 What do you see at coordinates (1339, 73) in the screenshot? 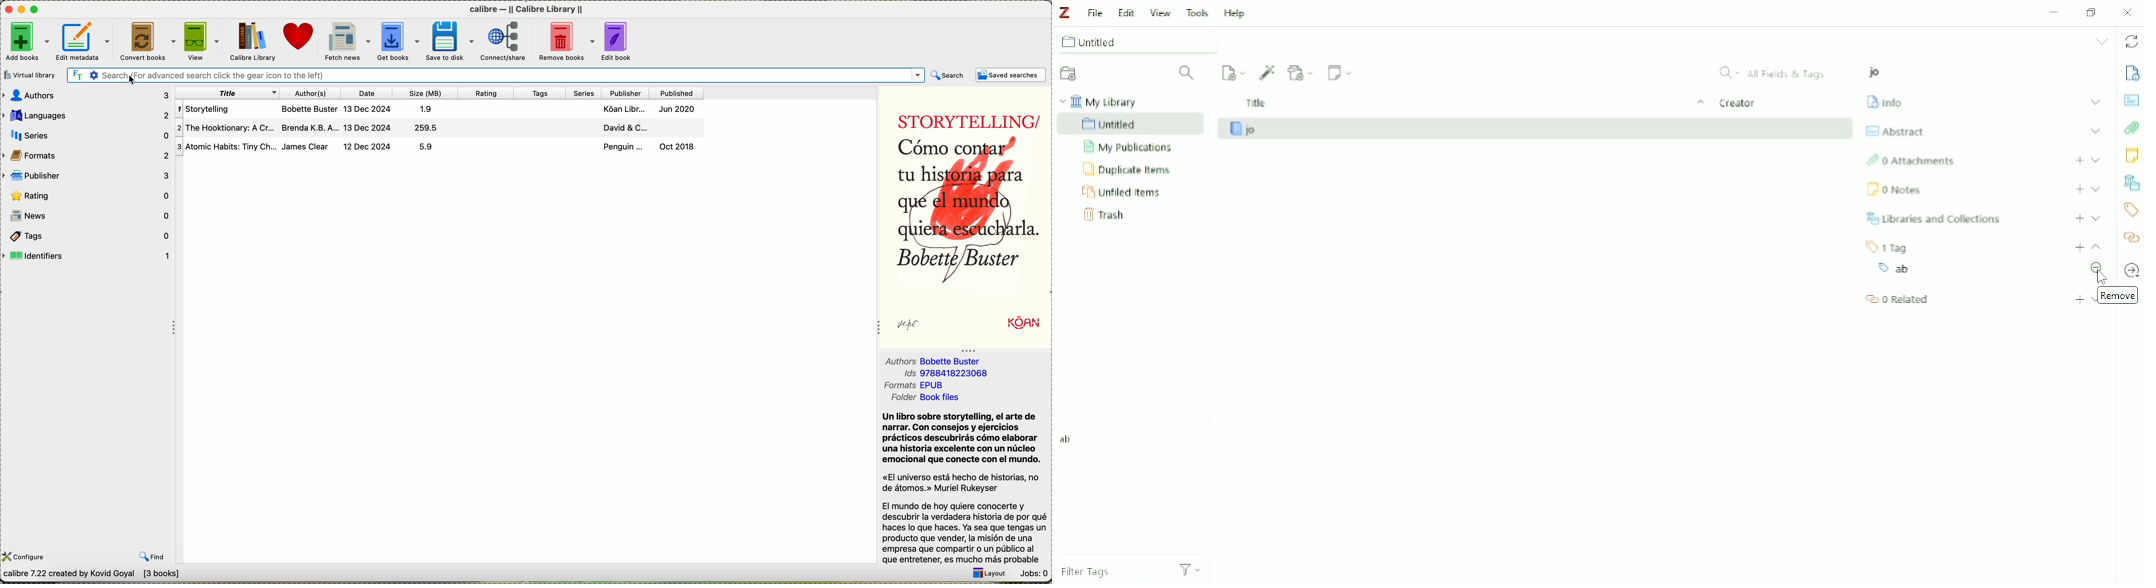
I see `New Note` at bounding box center [1339, 73].